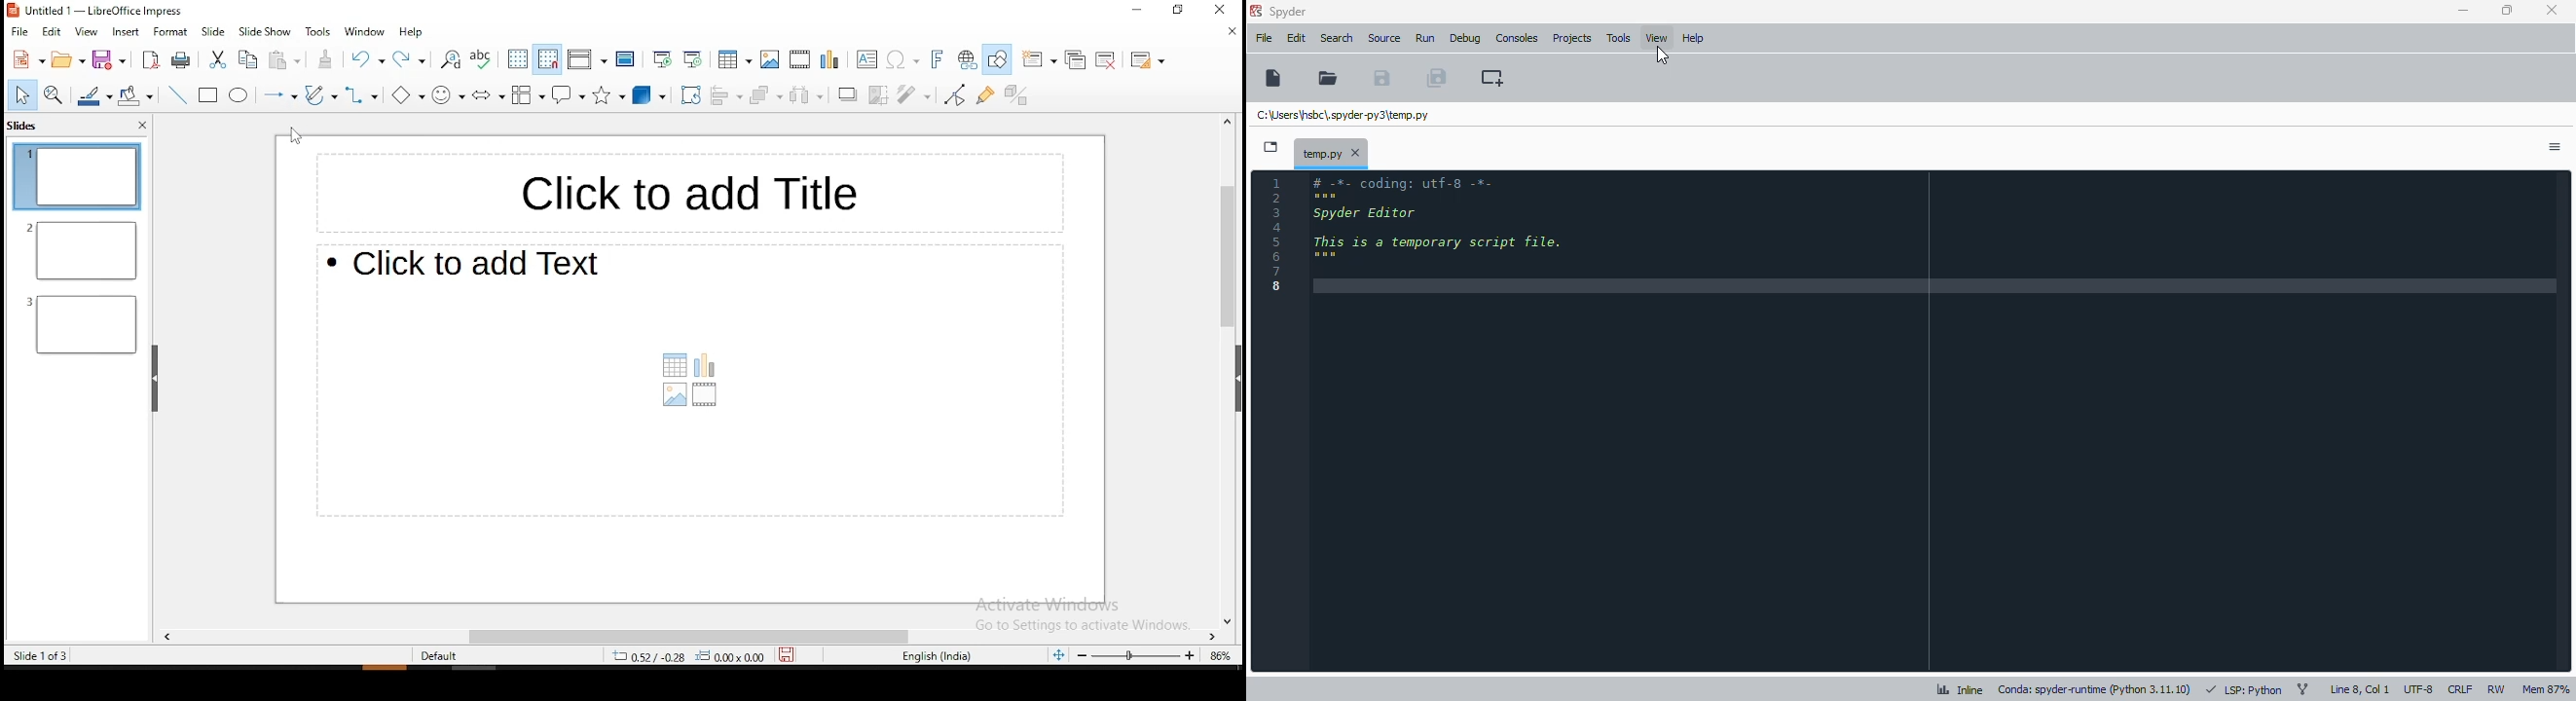 Image resolution: width=2576 pixels, height=728 pixels. Describe the element at coordinates (156, 379) in the screenshot. I see `drag handle` at that location.